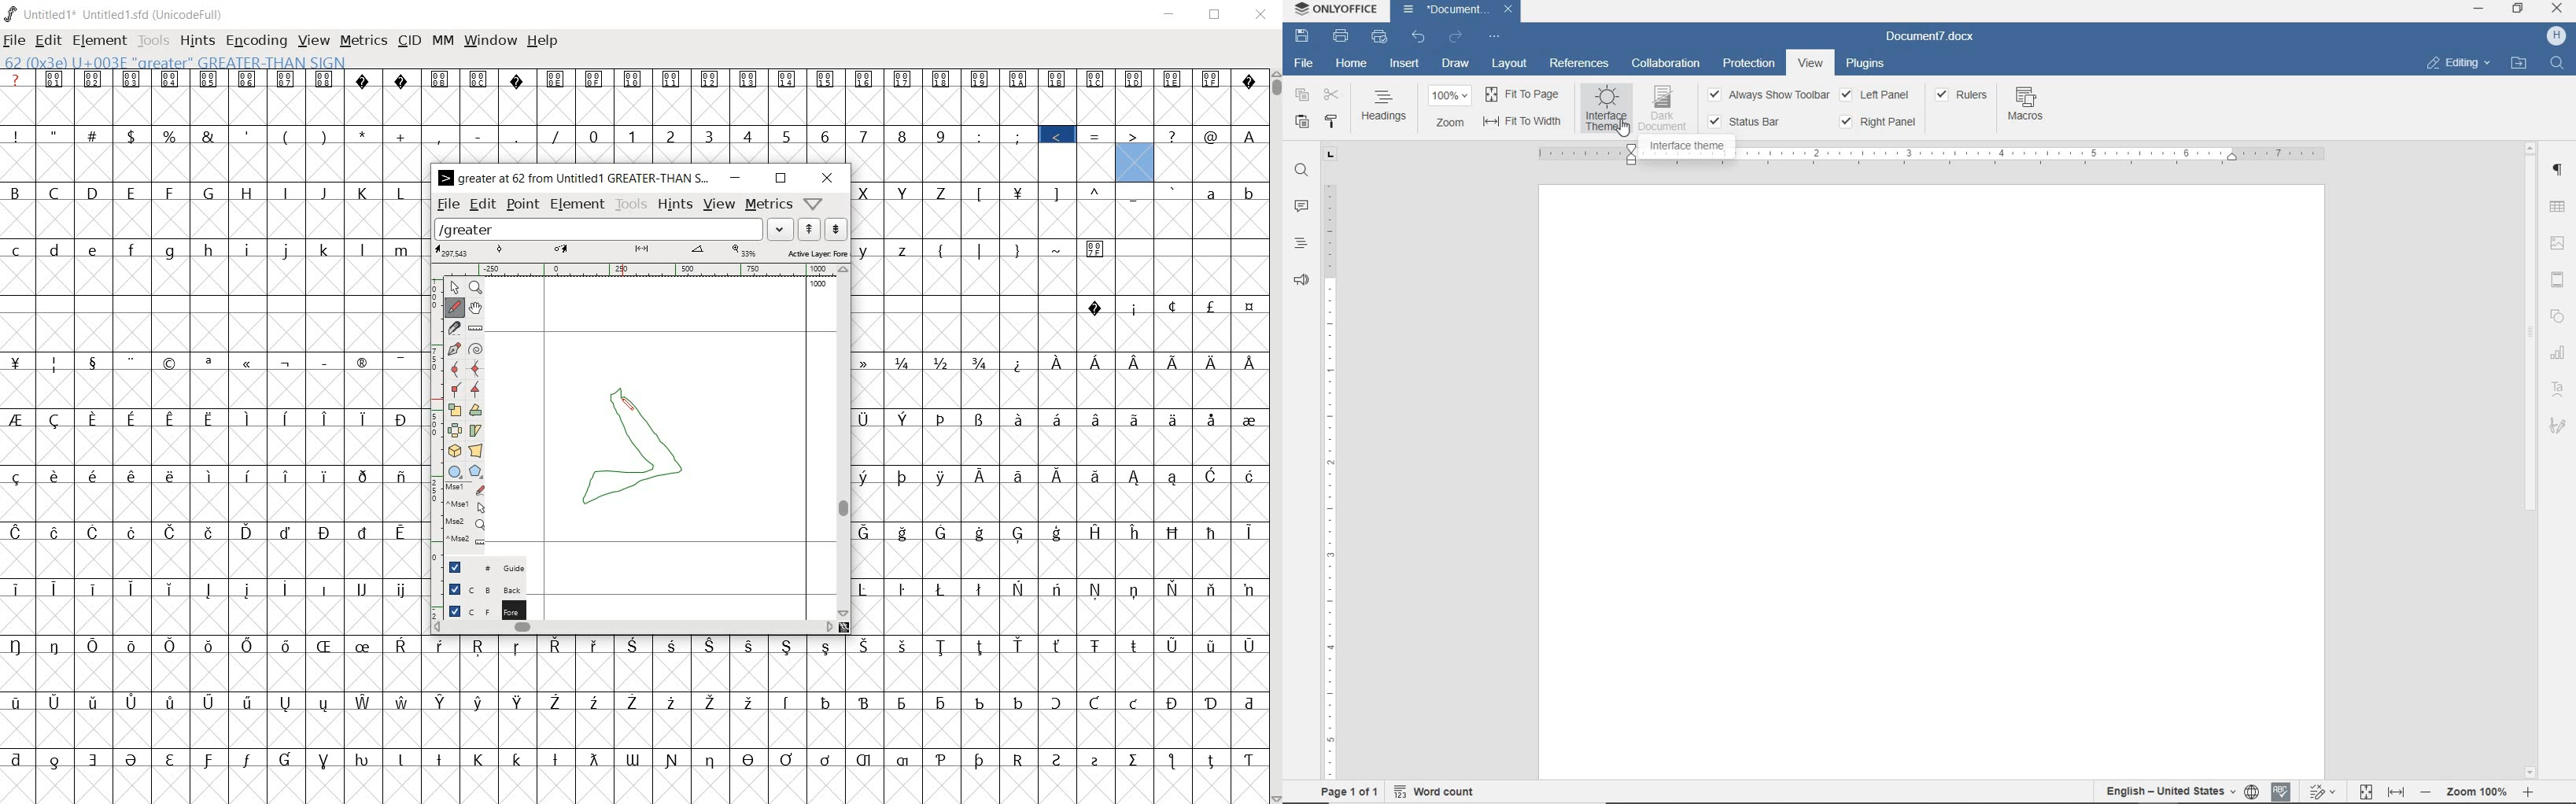 The image size is (2576, 812). What do you see at coordinates (2478, 8) in the screenshot?
I see `MINIMIZE` at bounding box center [2478, 8].